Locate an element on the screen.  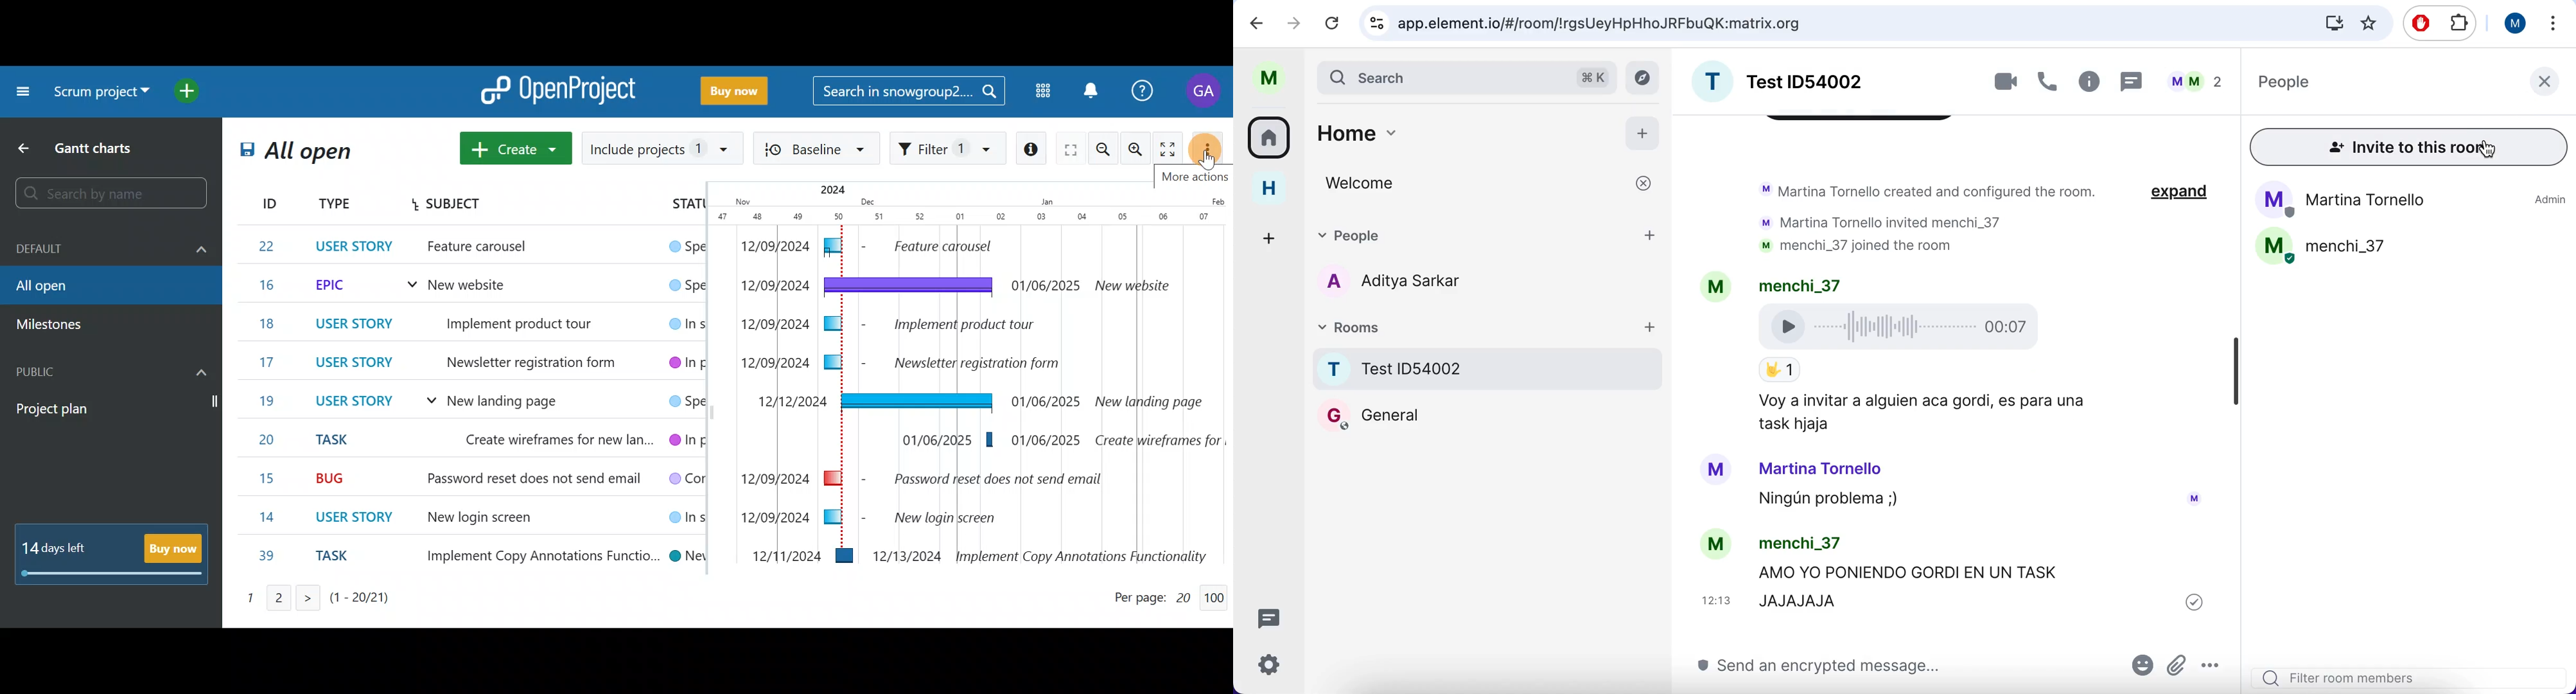
add is located at coordinates (1652, 324).